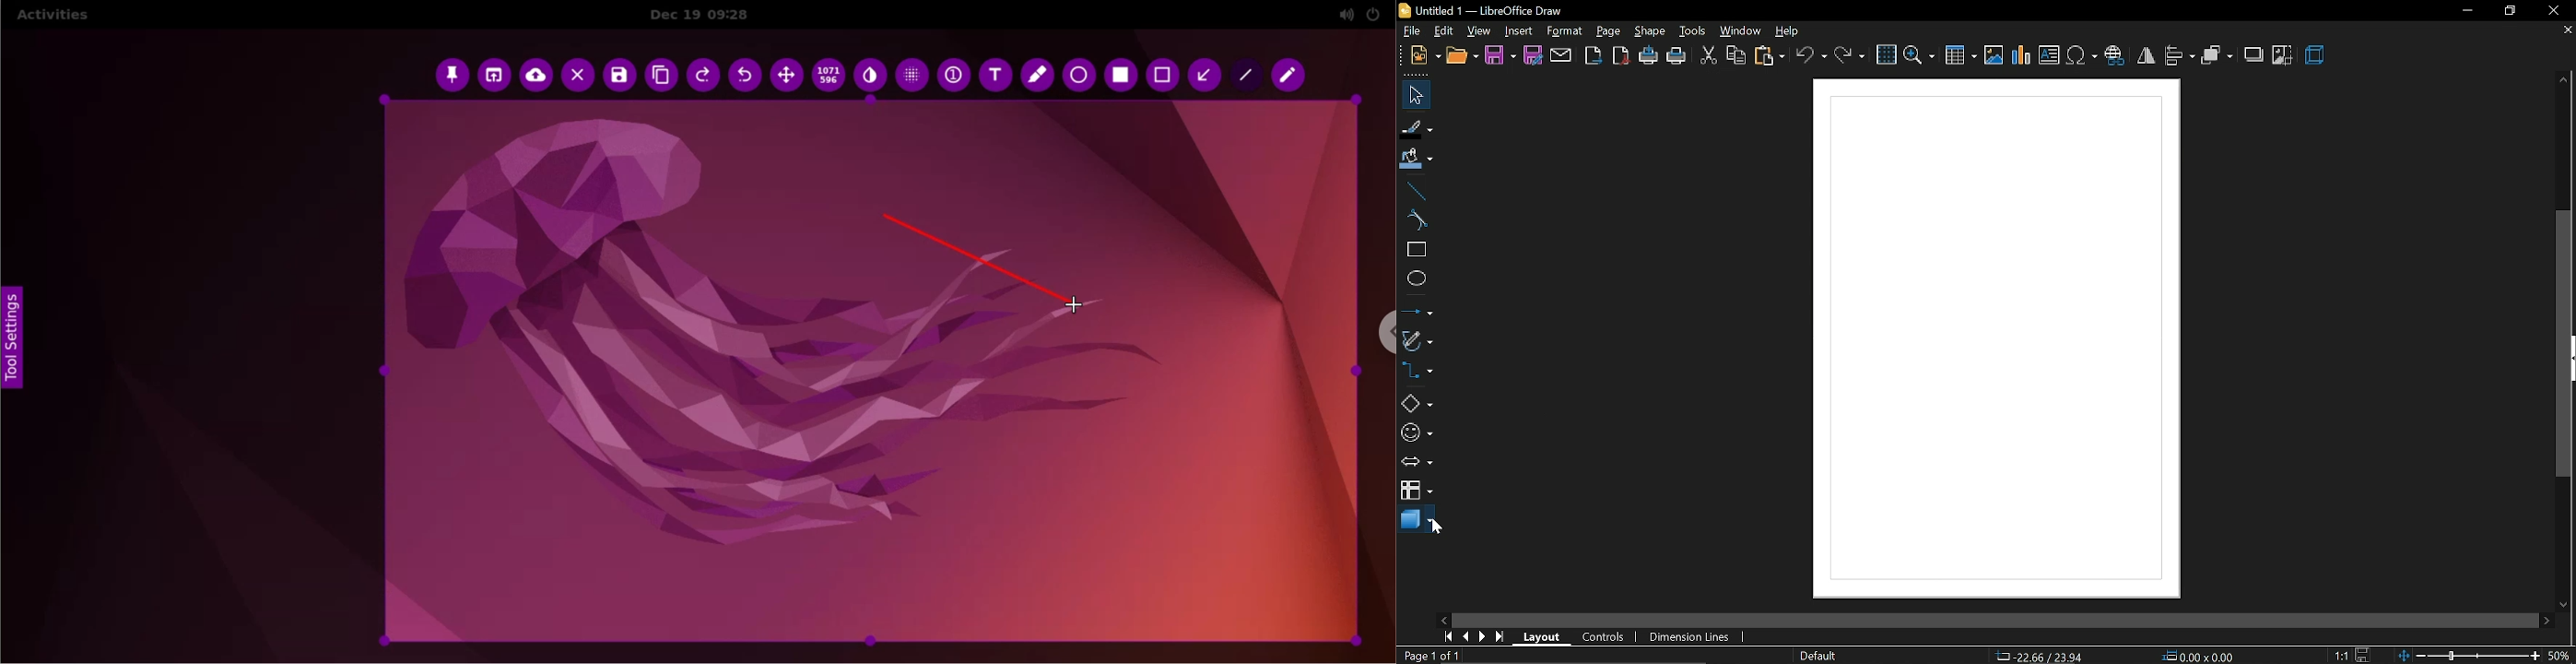  Describe the element at coordinates (1500, 56) in the screenshot. I see `save` at that location.